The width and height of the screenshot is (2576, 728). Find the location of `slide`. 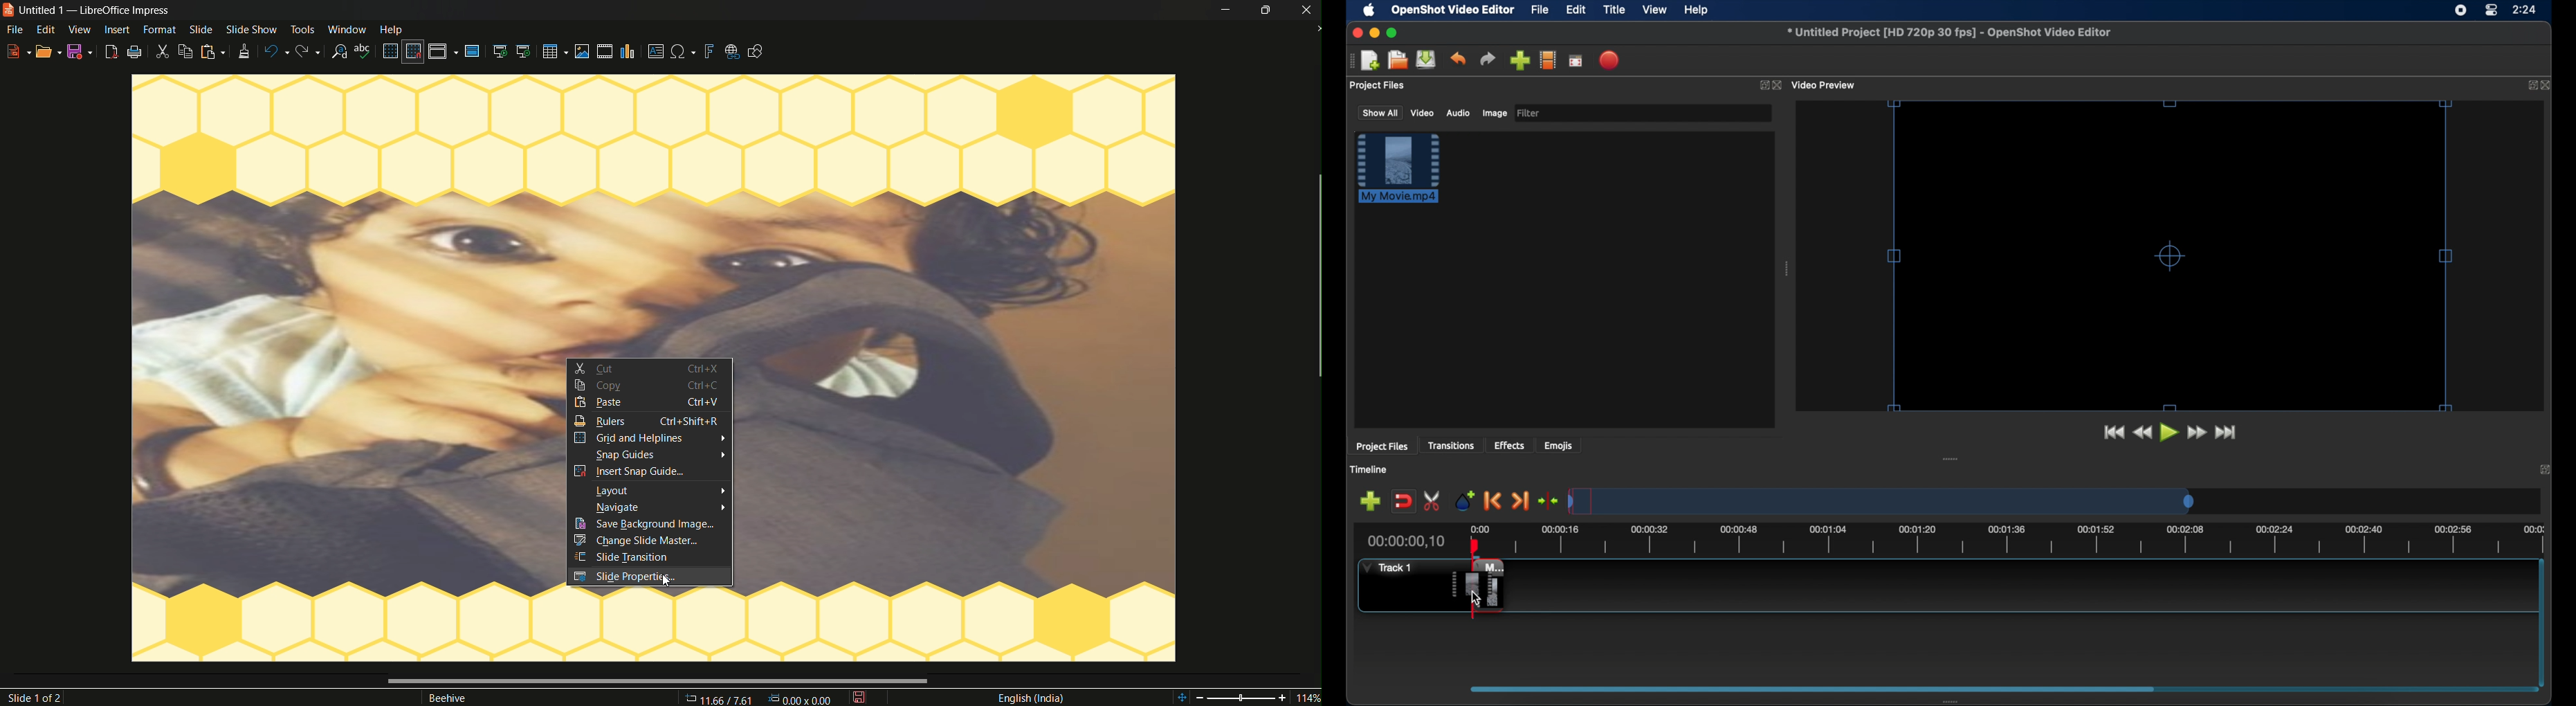

slide is located at coordinates (201, 29).